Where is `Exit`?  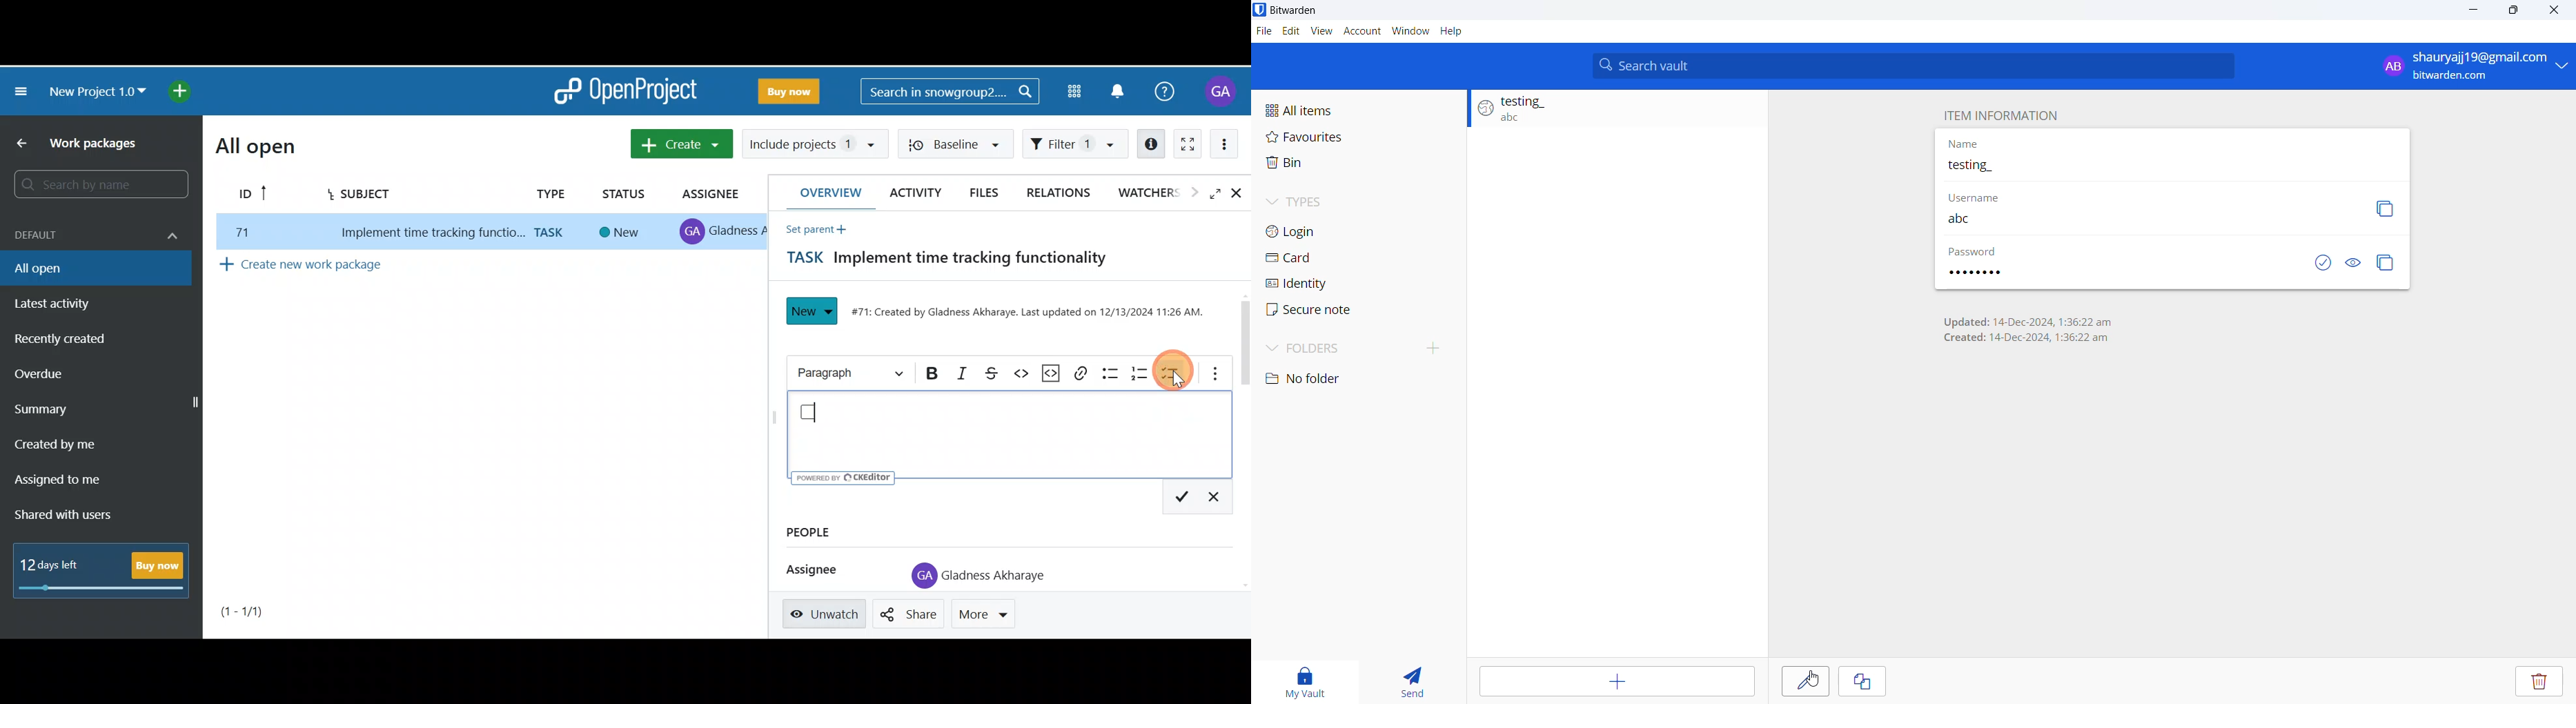 Exit is located at coordinates (1220, 498).